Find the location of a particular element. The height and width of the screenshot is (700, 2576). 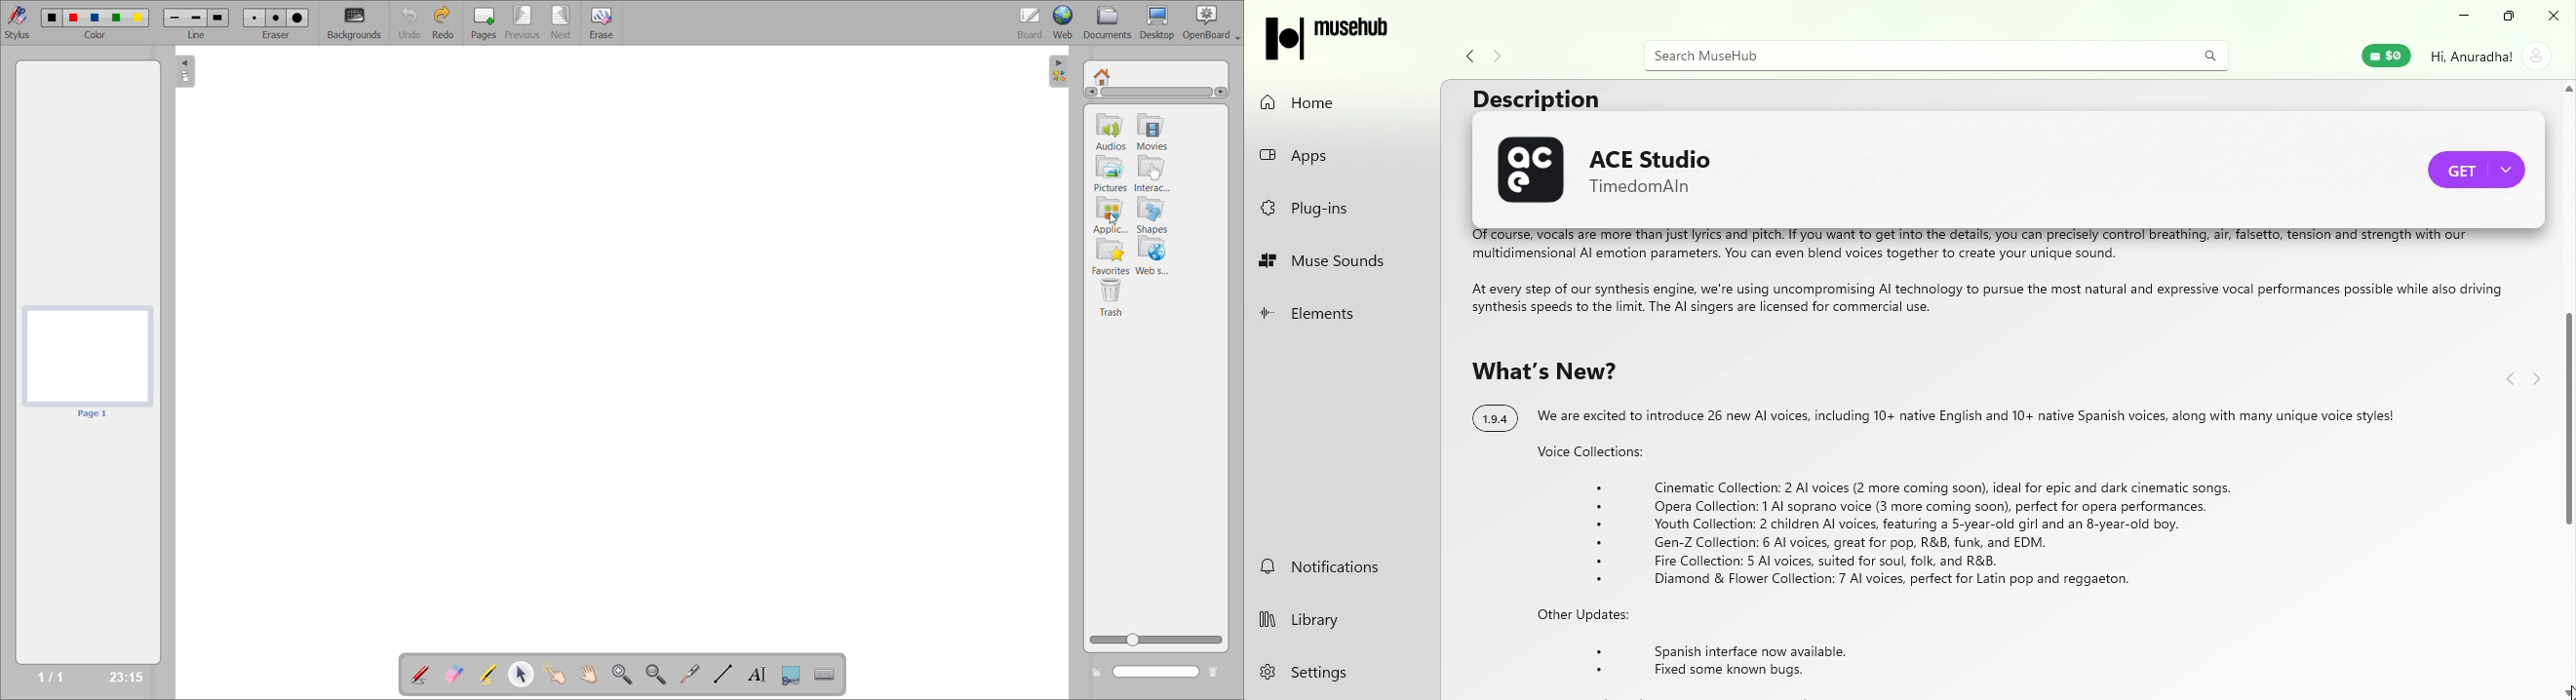

select and modify objects is located at coordinates (524, 675).